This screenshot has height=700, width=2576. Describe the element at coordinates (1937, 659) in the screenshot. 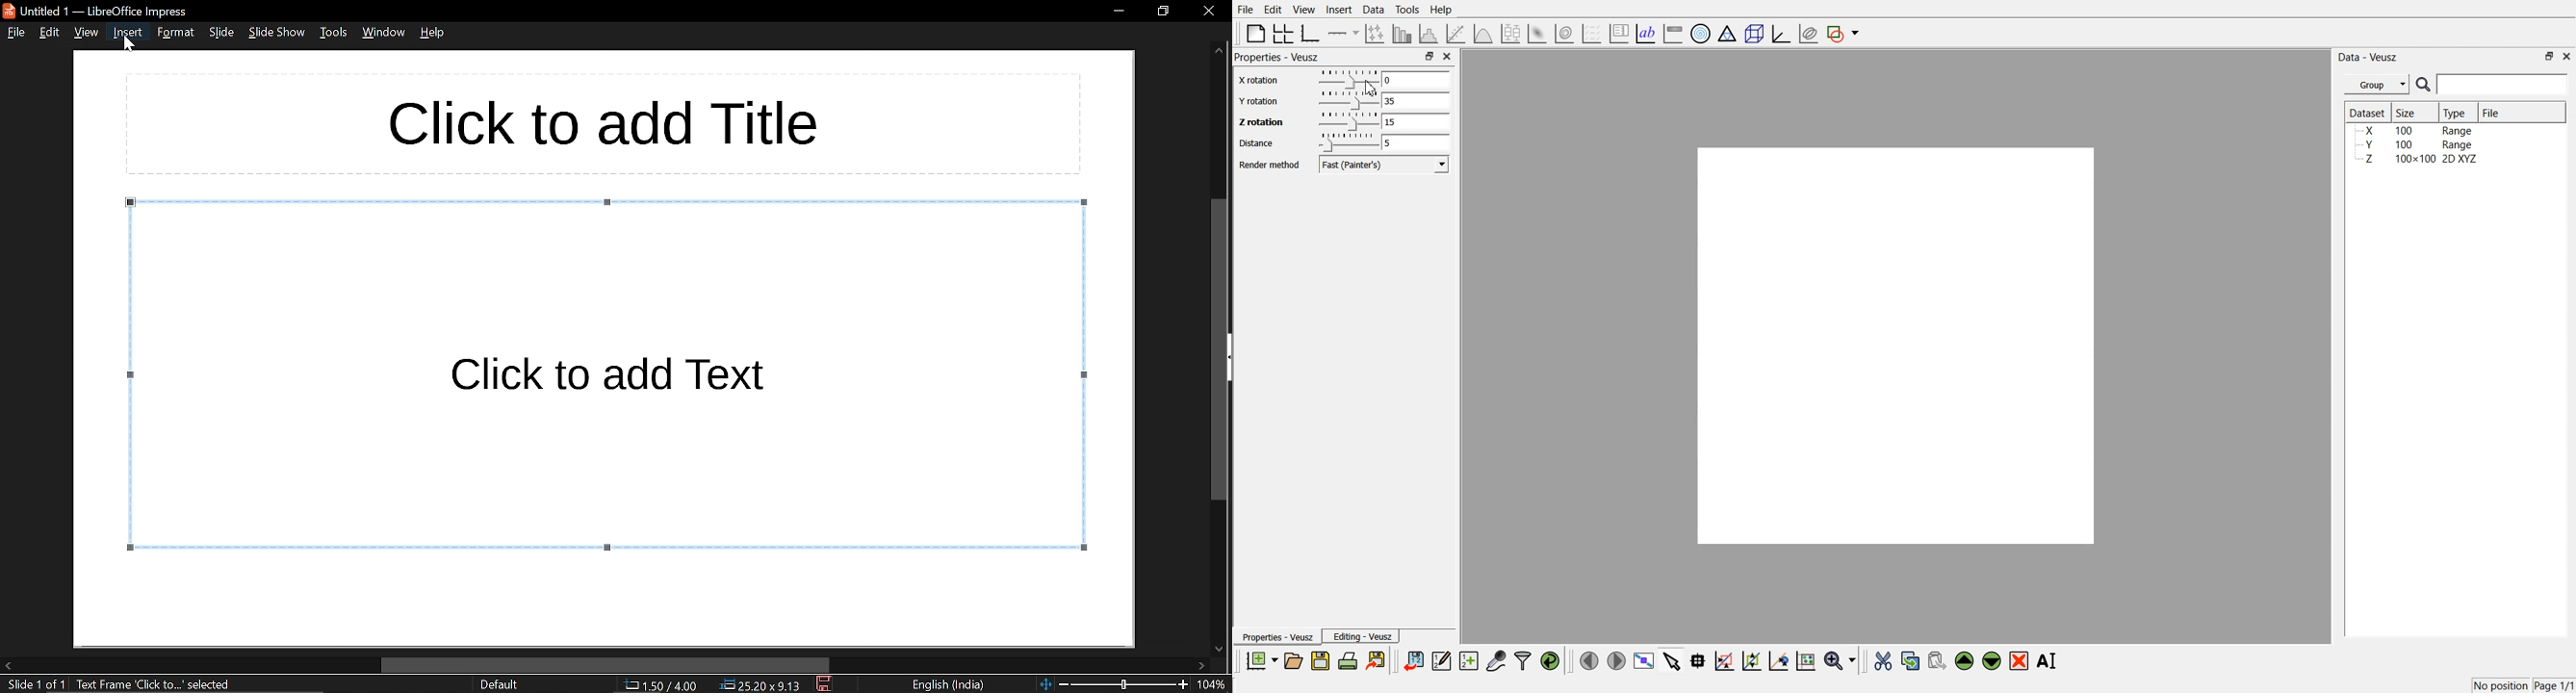

I see `Paste widget from the clipboard` at that location.